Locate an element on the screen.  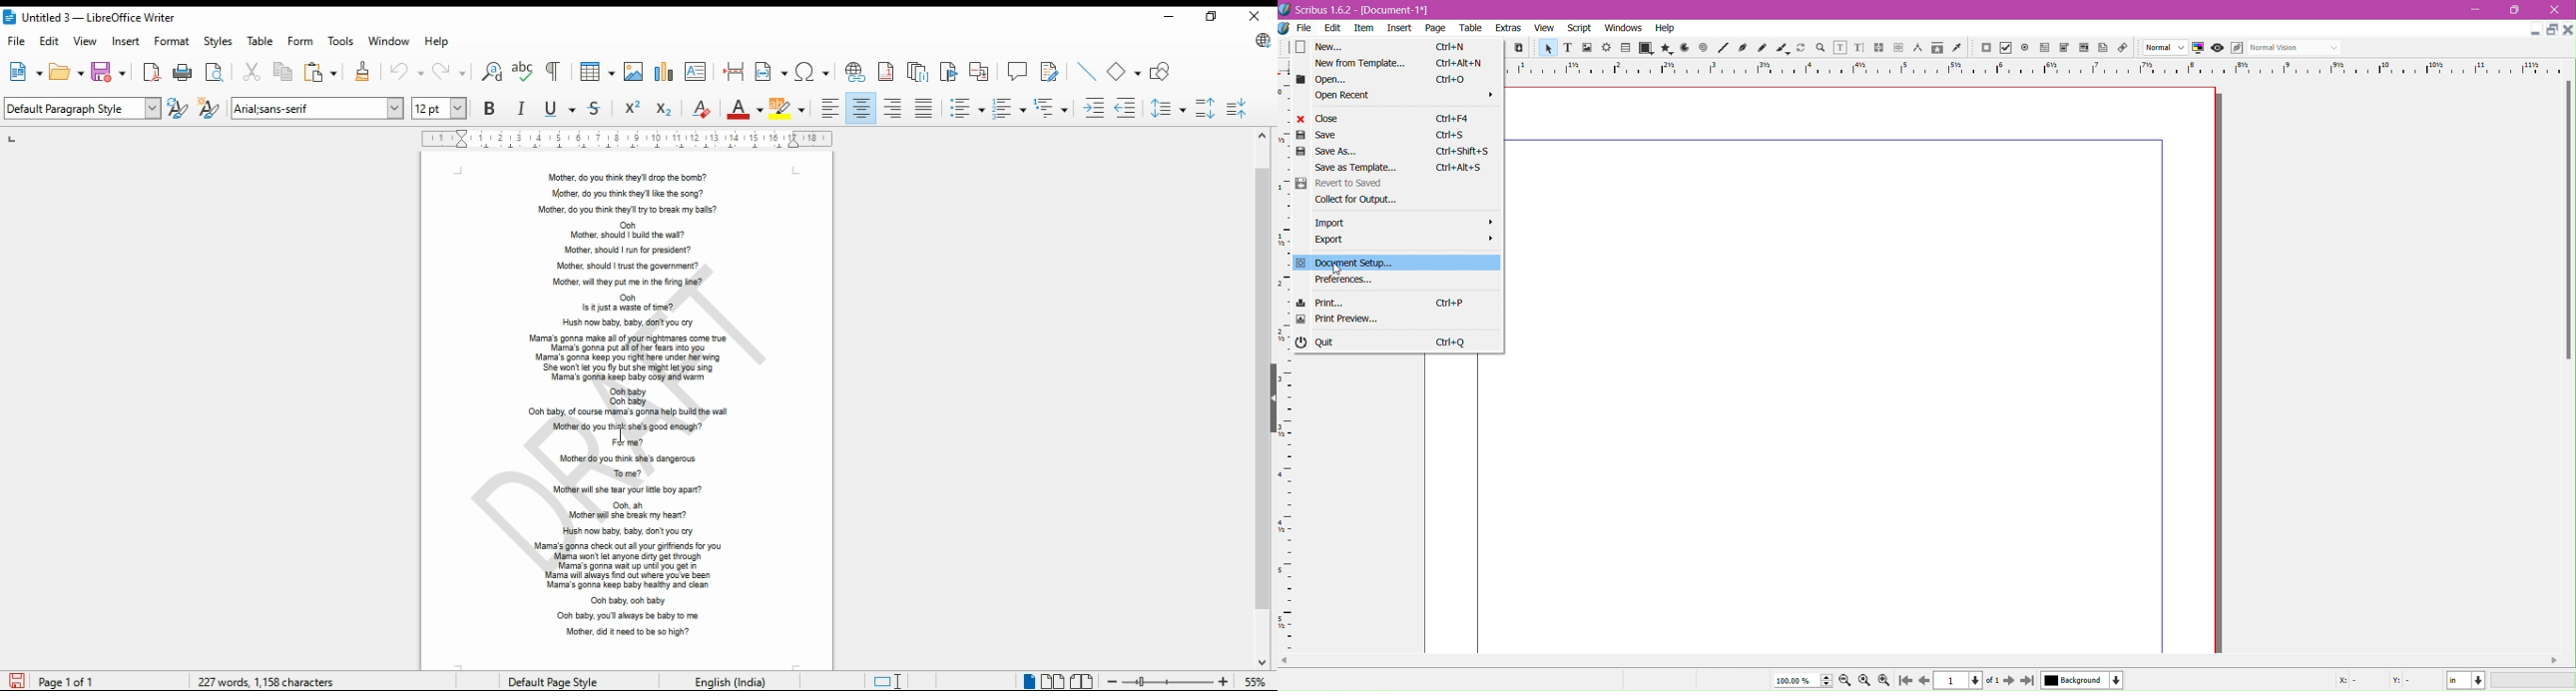
zoom to 100% is located at coordinates (1866, 681).